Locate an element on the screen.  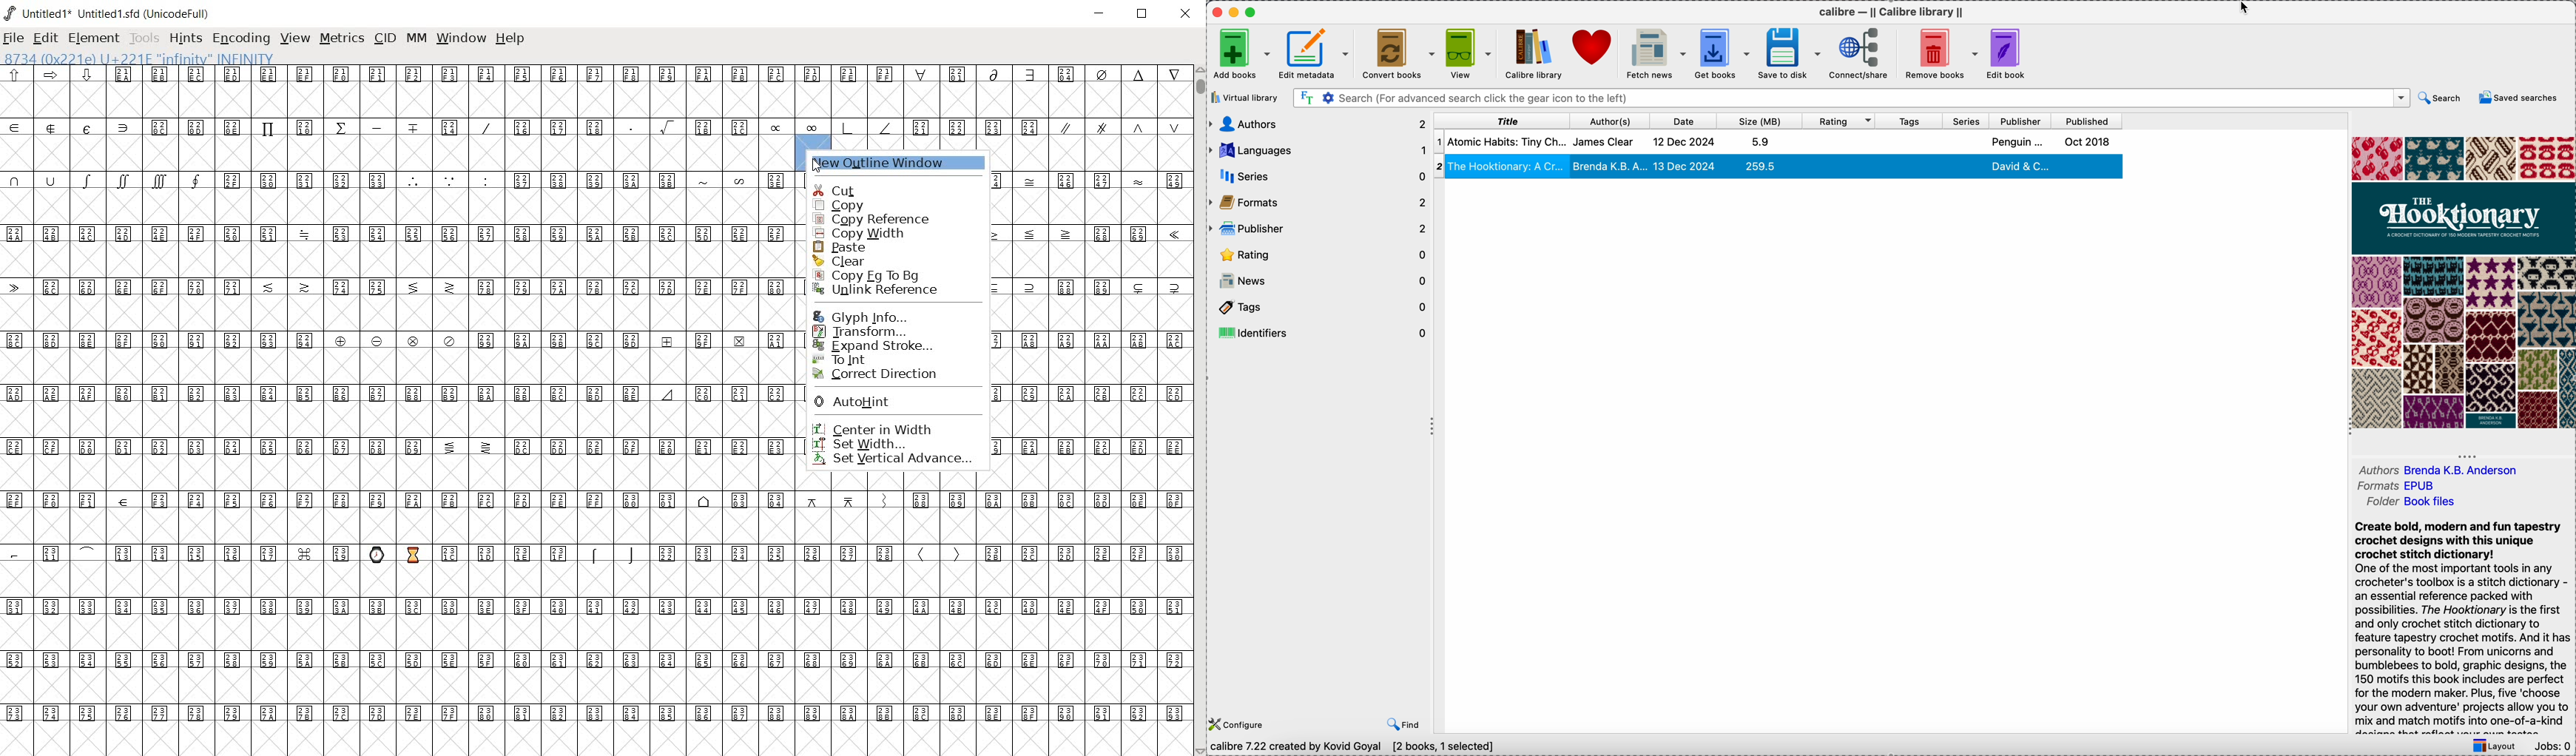
add books is located at coordinates (1241, 55).